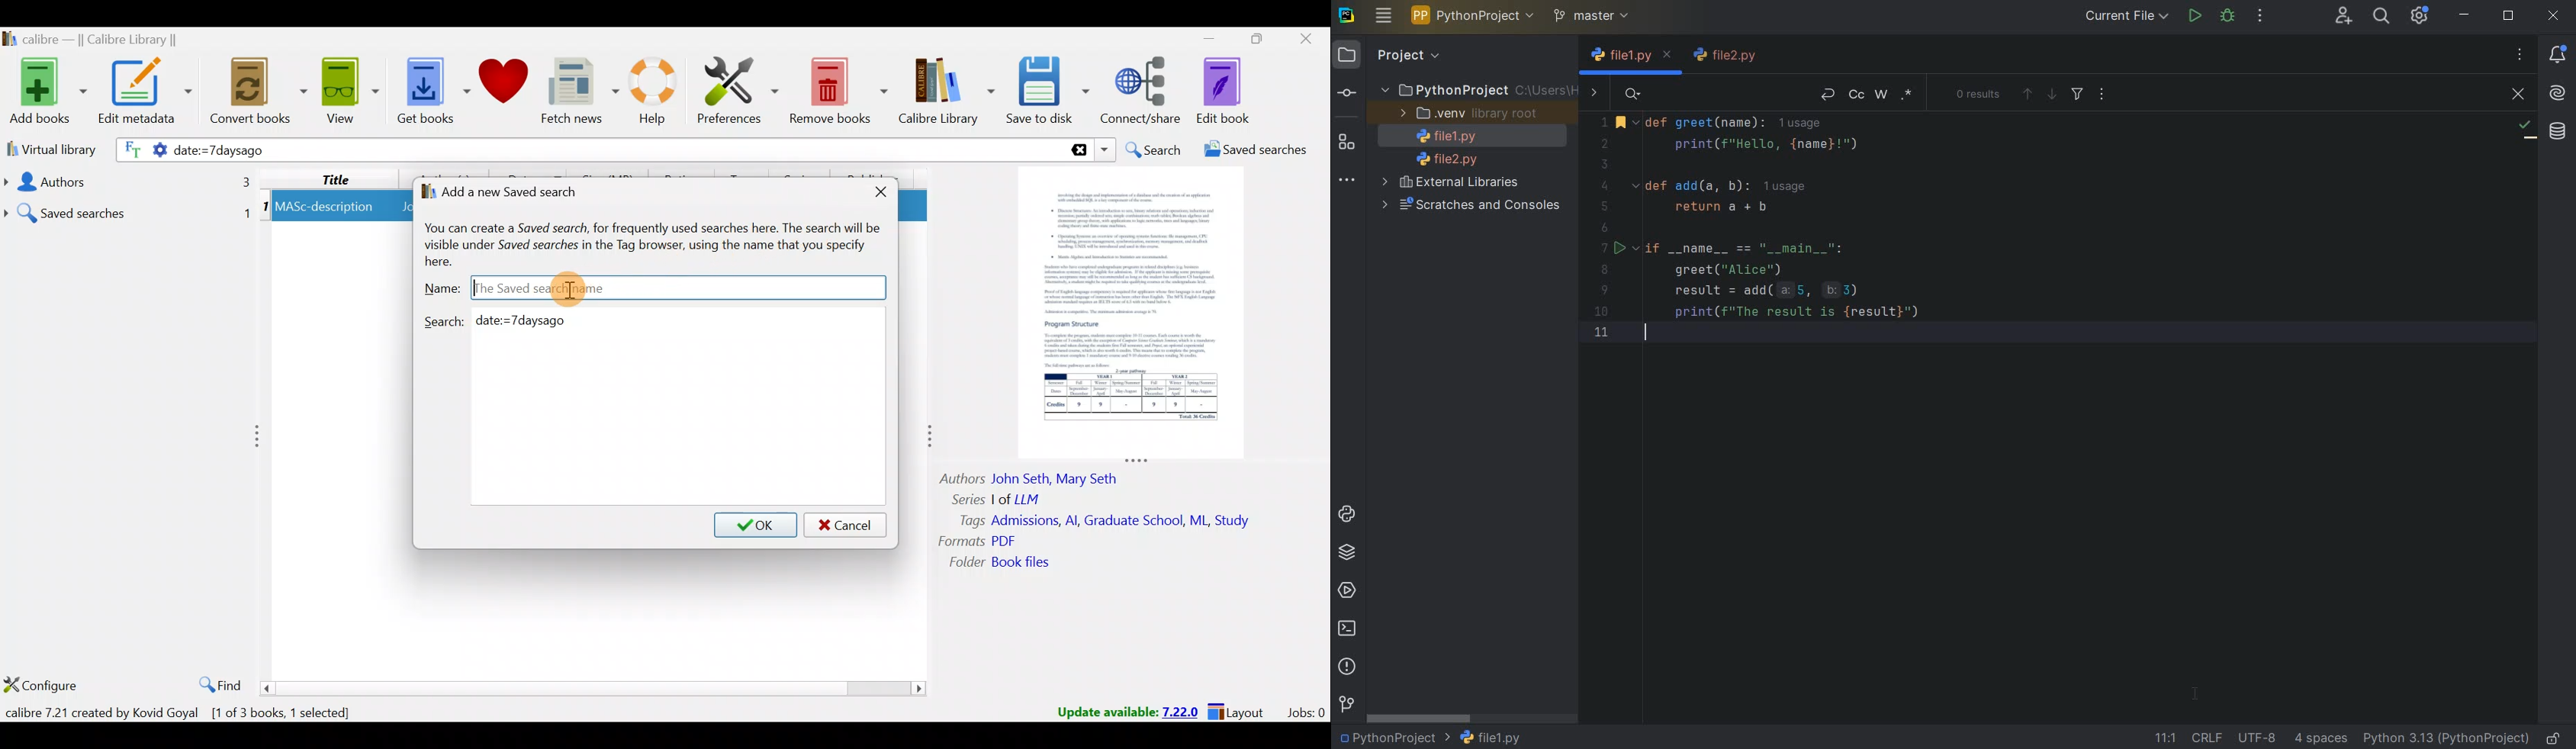  What do you see at coordinates (2261, 15) in the screenshot?
I see `MORE ACTIONS` at bounding box center [2261, 15].